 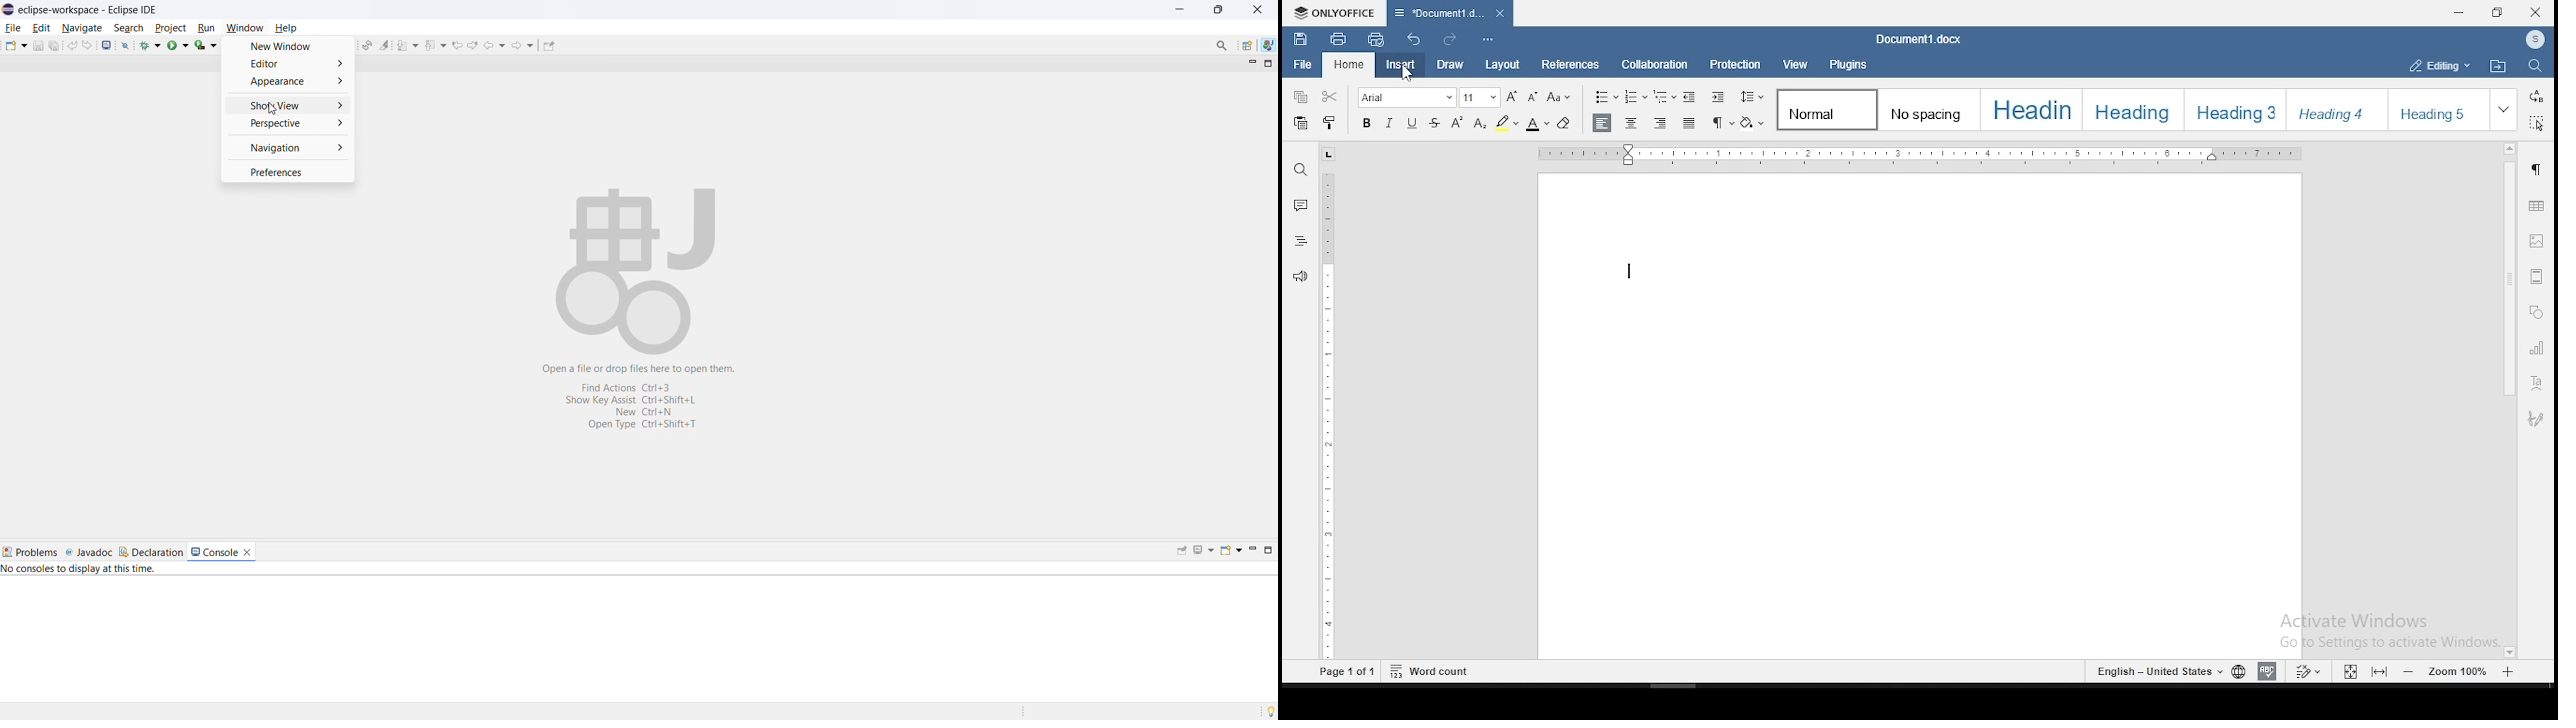 I want to click on project, so click(x=171, y=27).